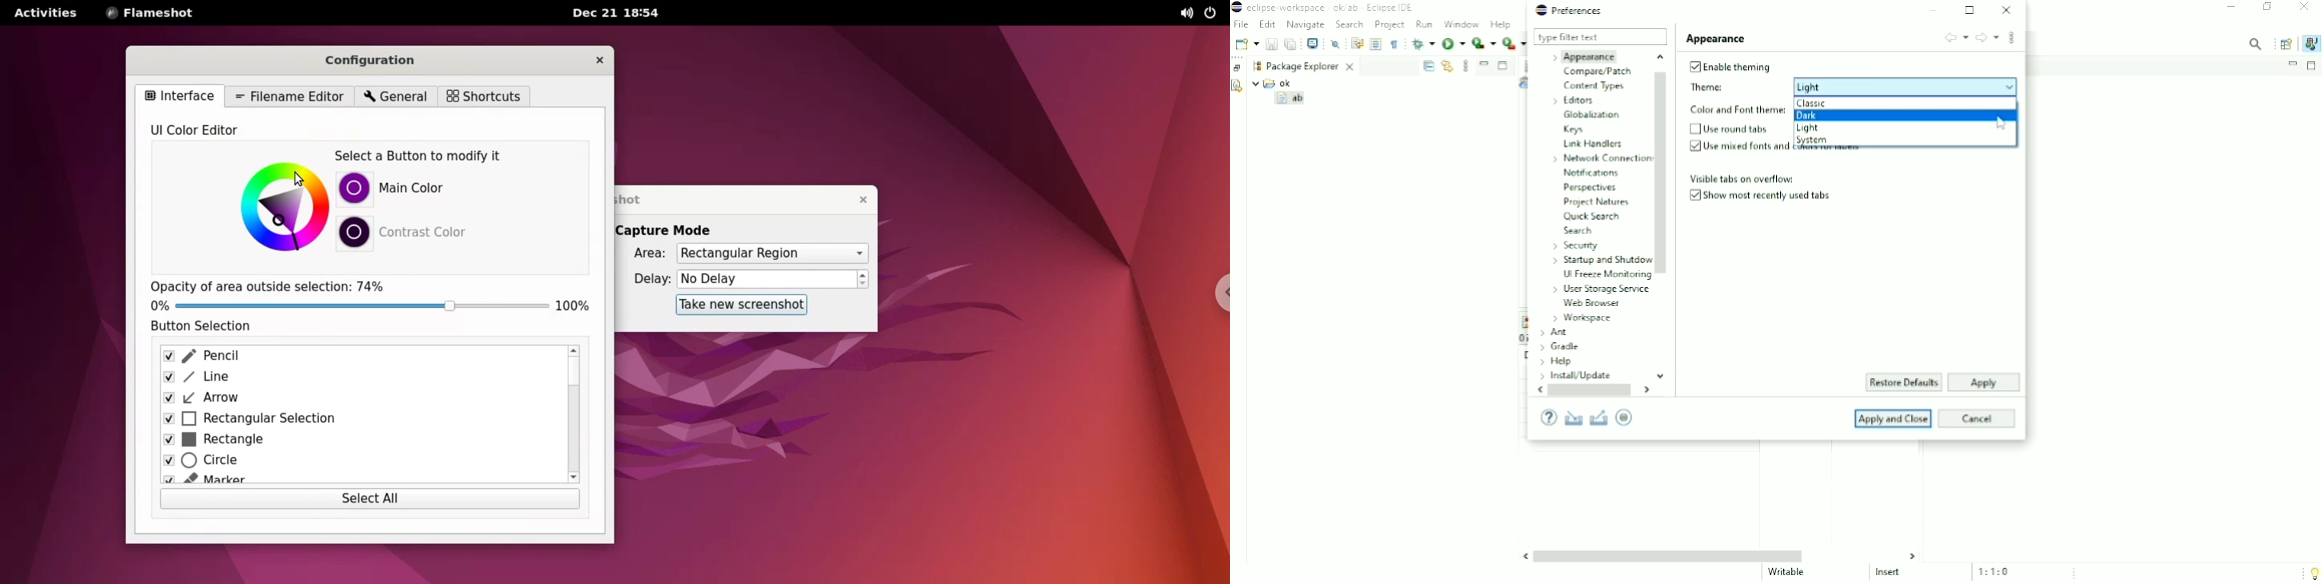 The image size is (2324, 588). I want to click on Search, so click(1577, 231).